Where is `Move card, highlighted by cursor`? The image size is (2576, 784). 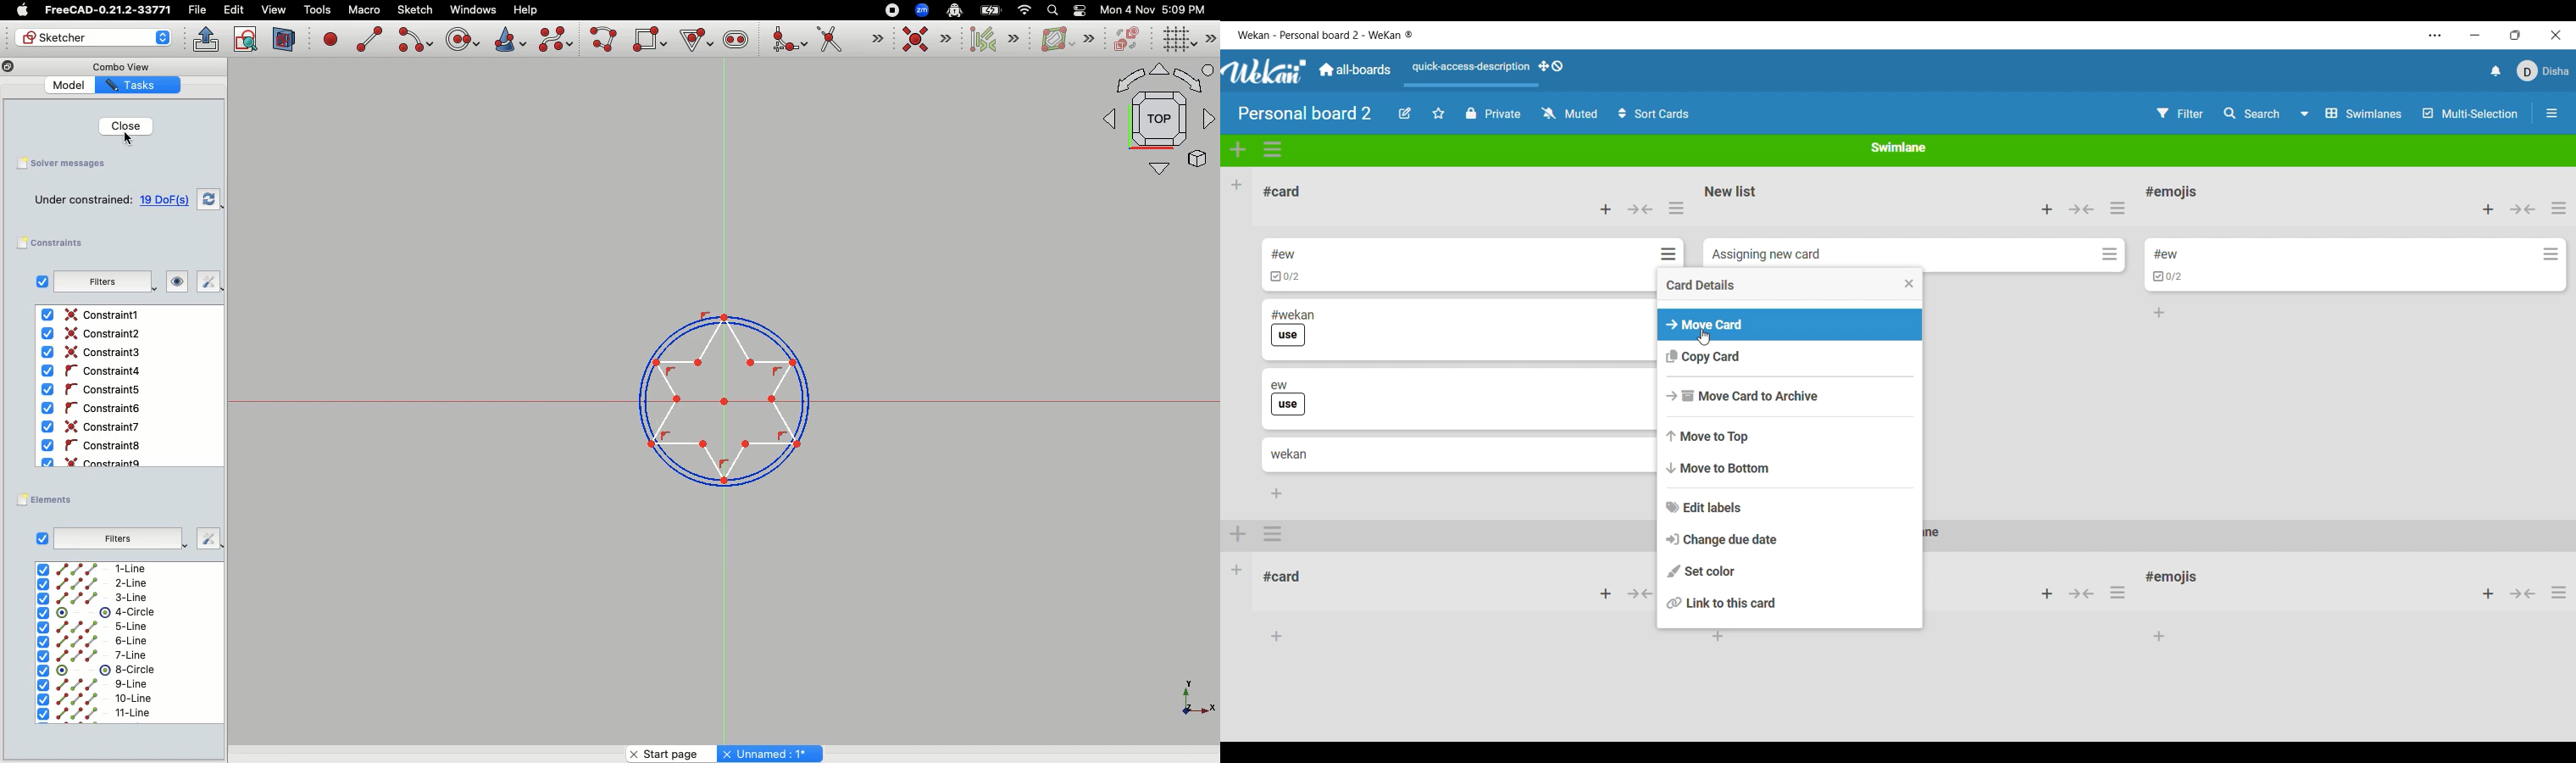 Move card, highlighted by cursor is located at coordinates (1790, 325).